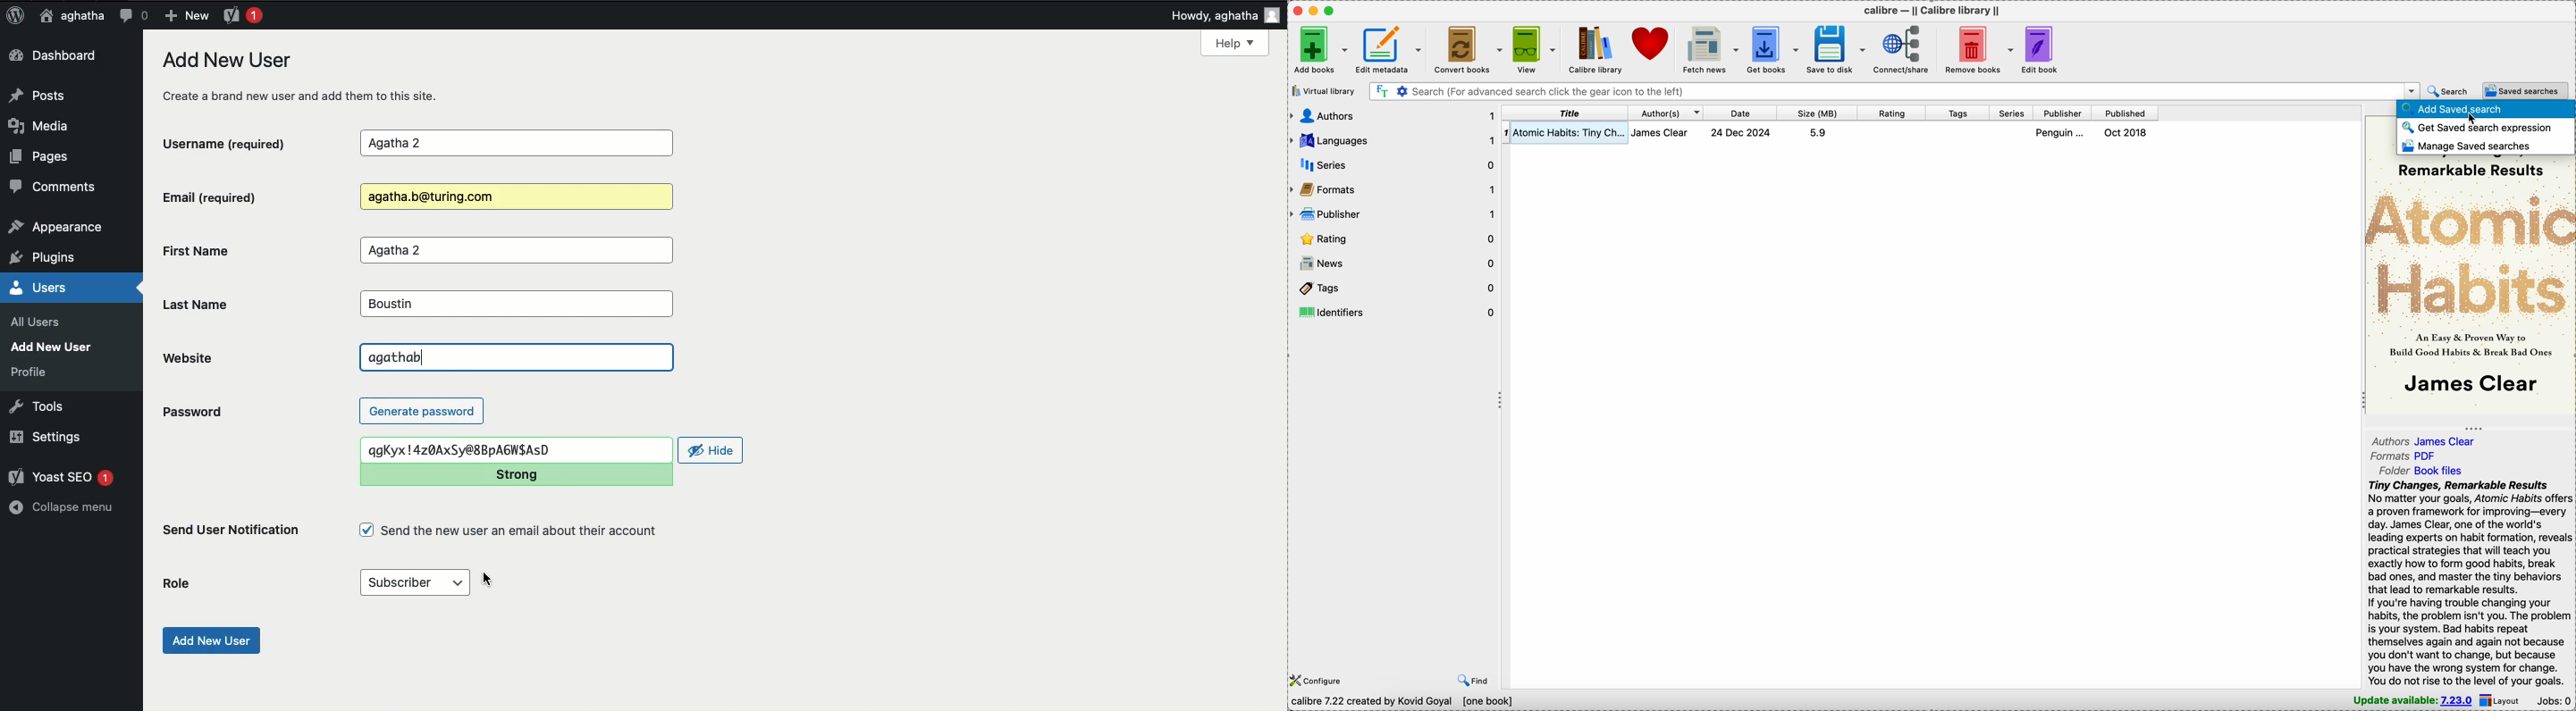  Describe the element at coordinates (240, 142) in the screenshot. I see `Username (required)` at that location.